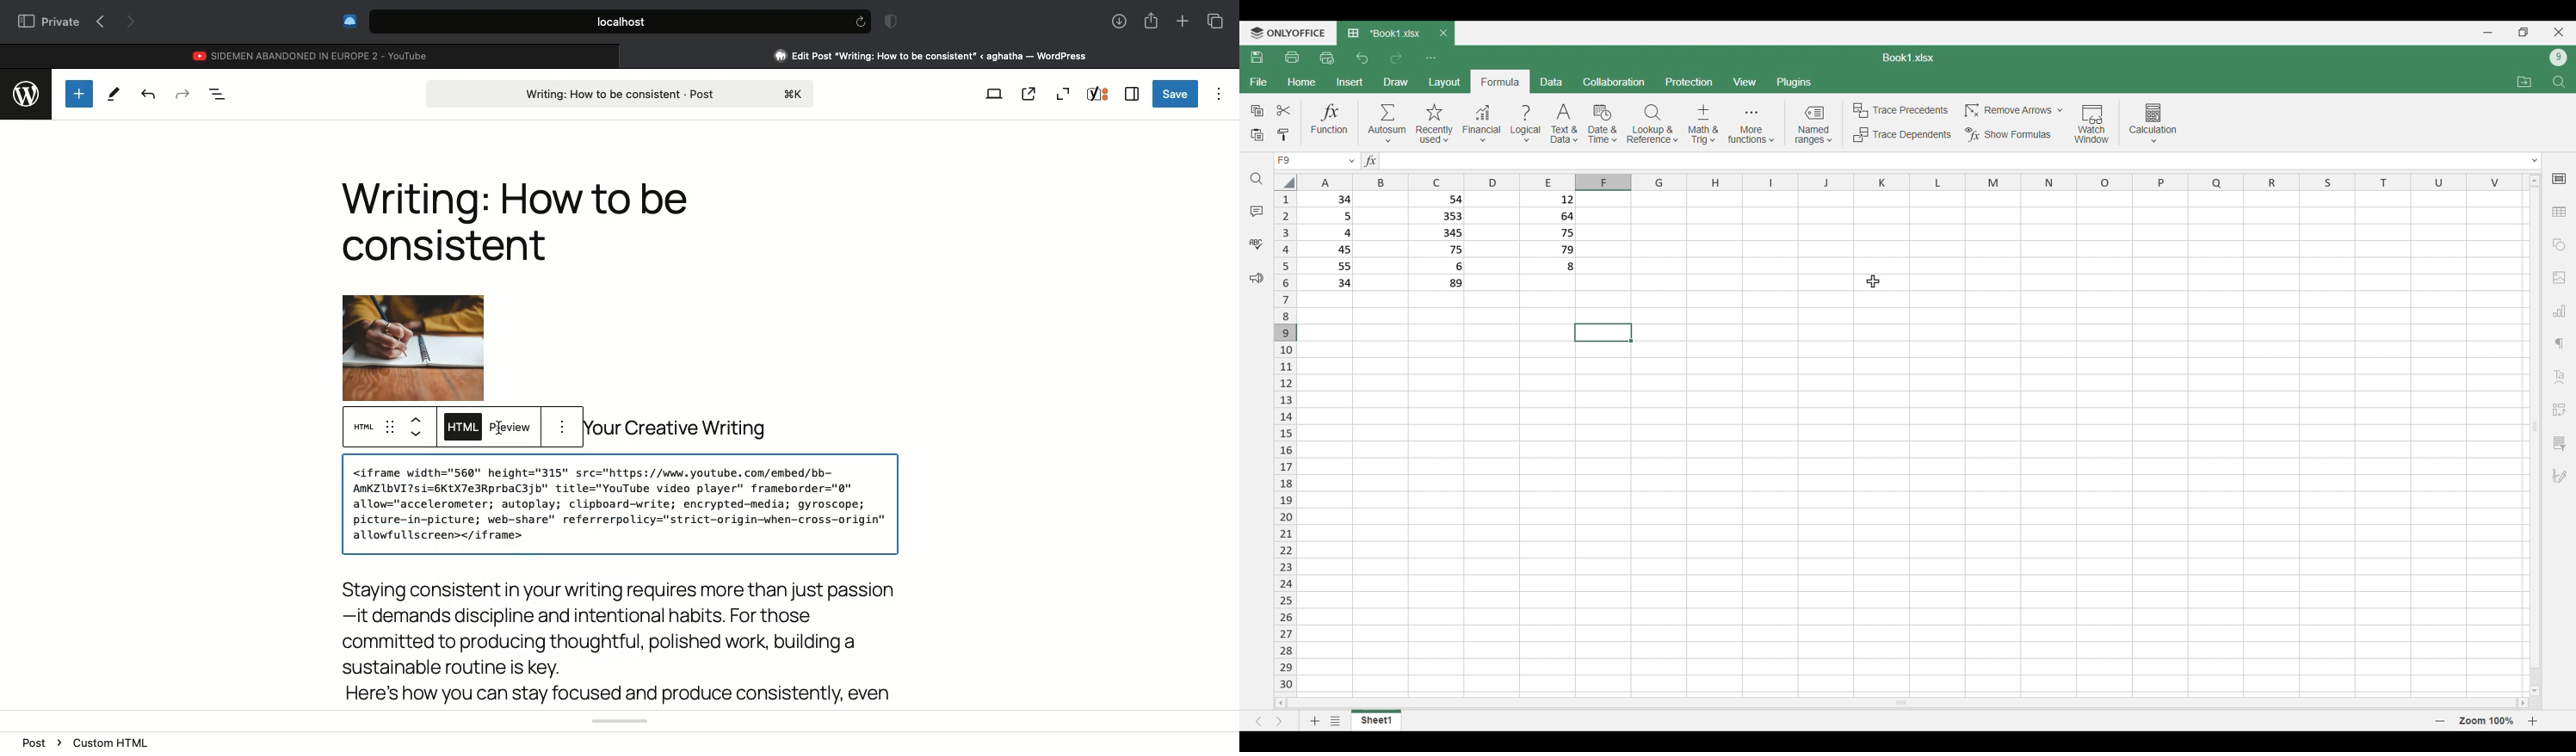 This screenshot has width=2576, height=756. I want to click on Protection menu, so click(1689, 81).